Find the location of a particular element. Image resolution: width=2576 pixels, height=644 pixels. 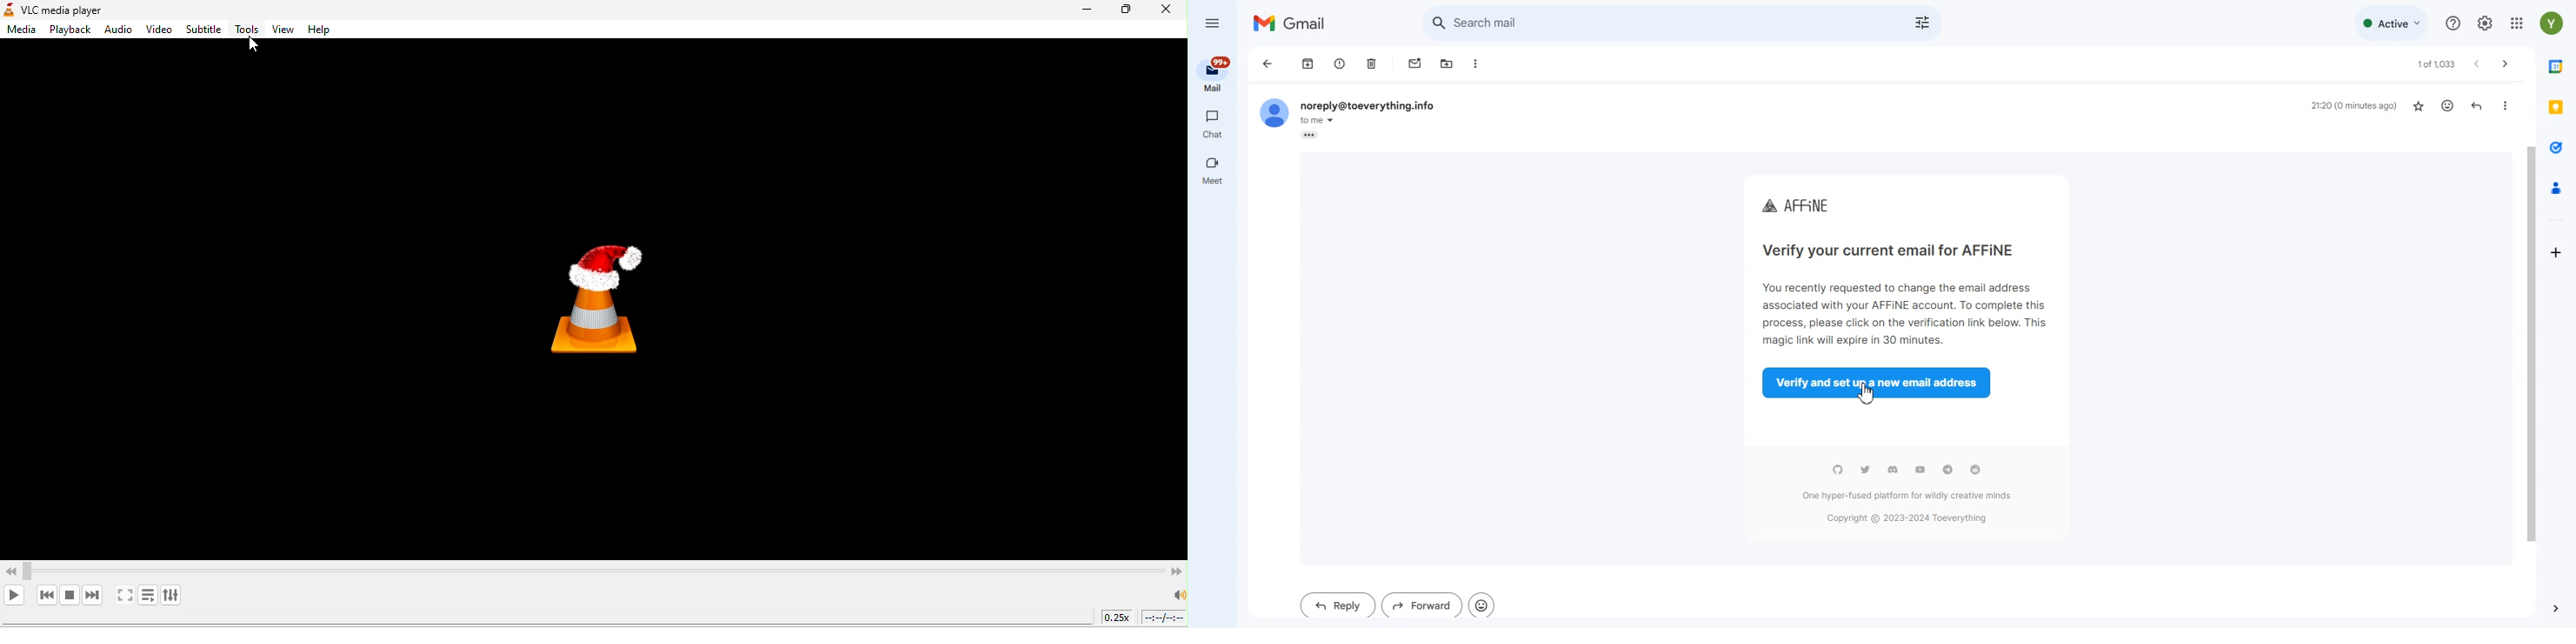

Support is located at coordinates (2452, 23).